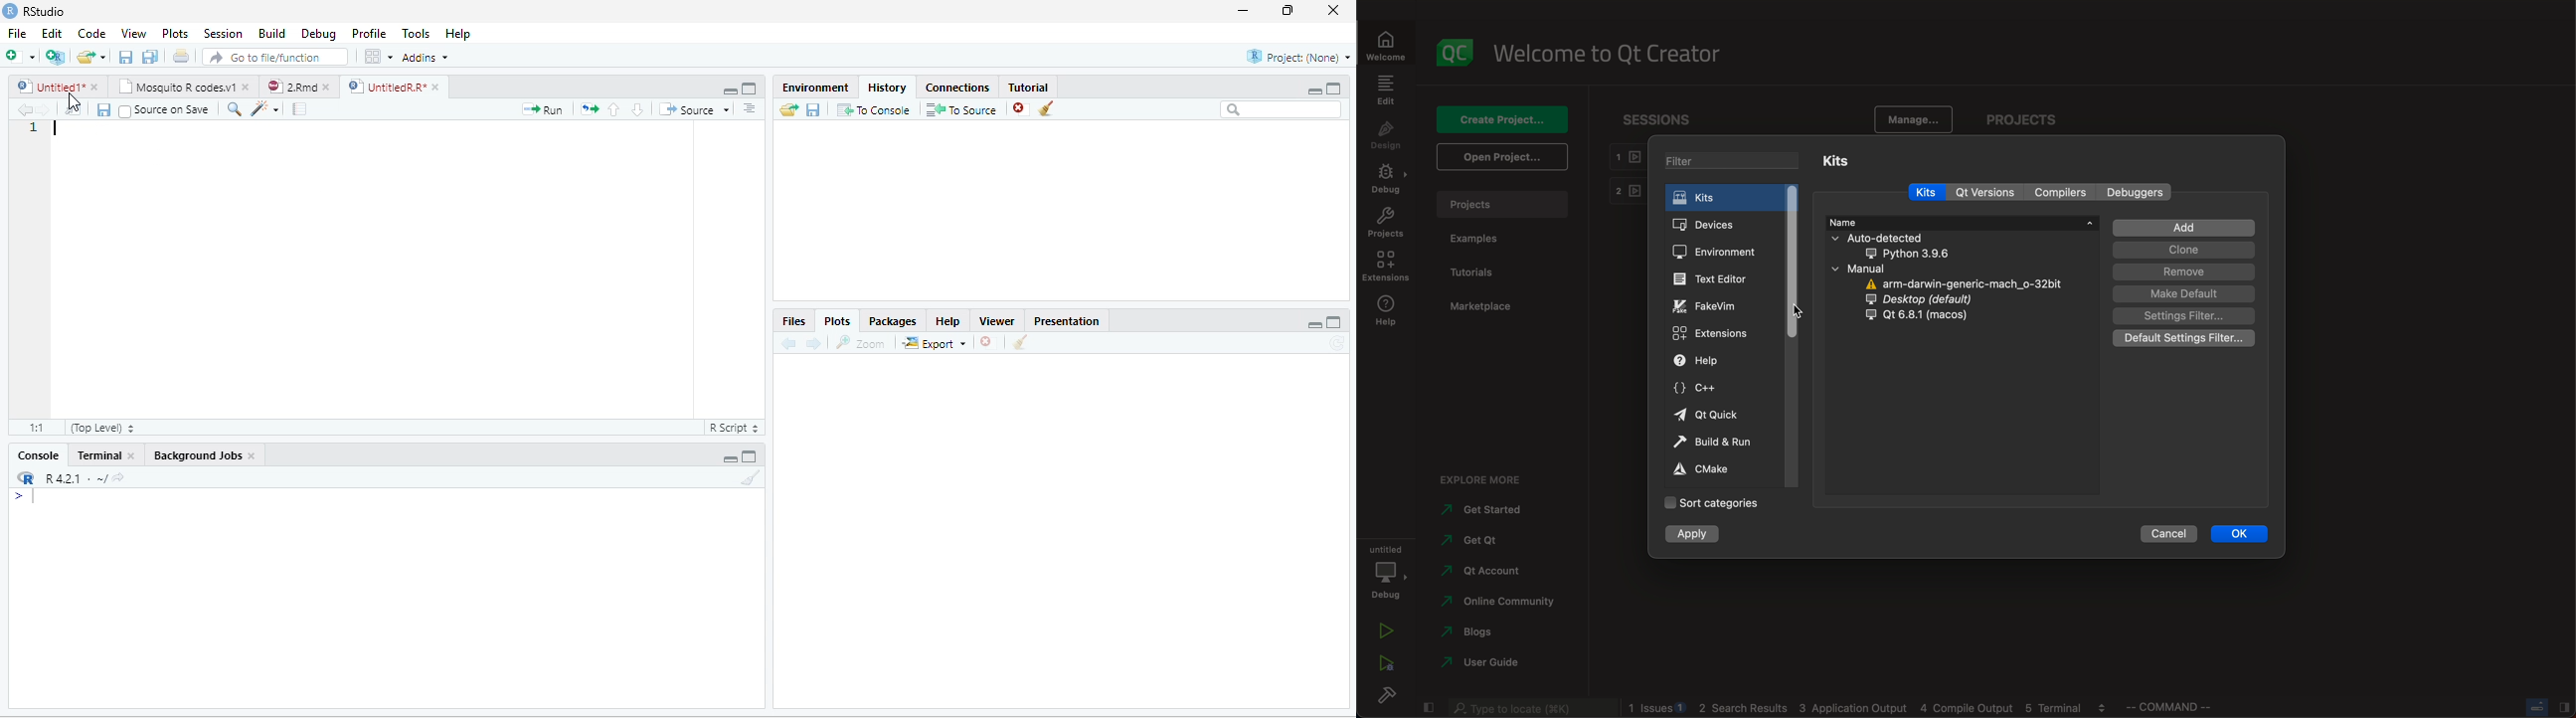  What do you see at coordinates (102, 57) in the screenshot?
I see `Open recent files` at bounding box center [102, 57].